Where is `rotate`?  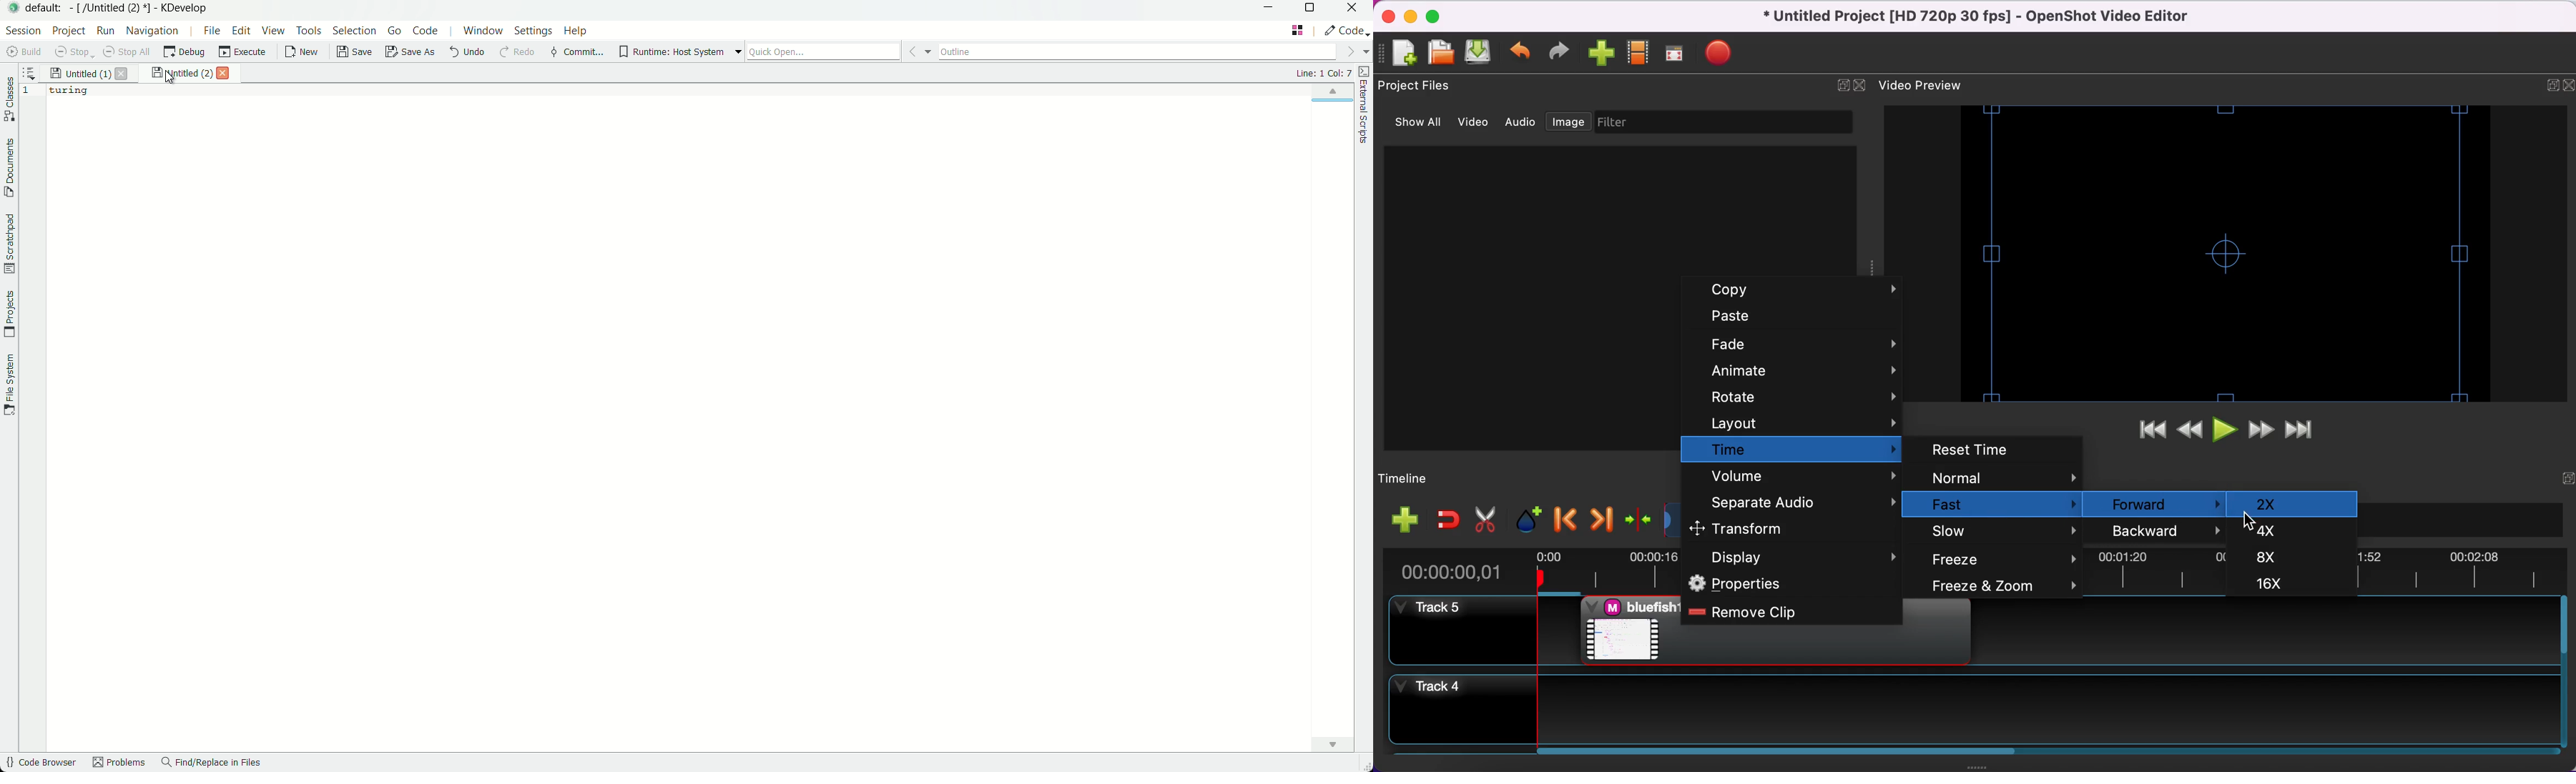 rotate is located at coordinates (1799, 399).